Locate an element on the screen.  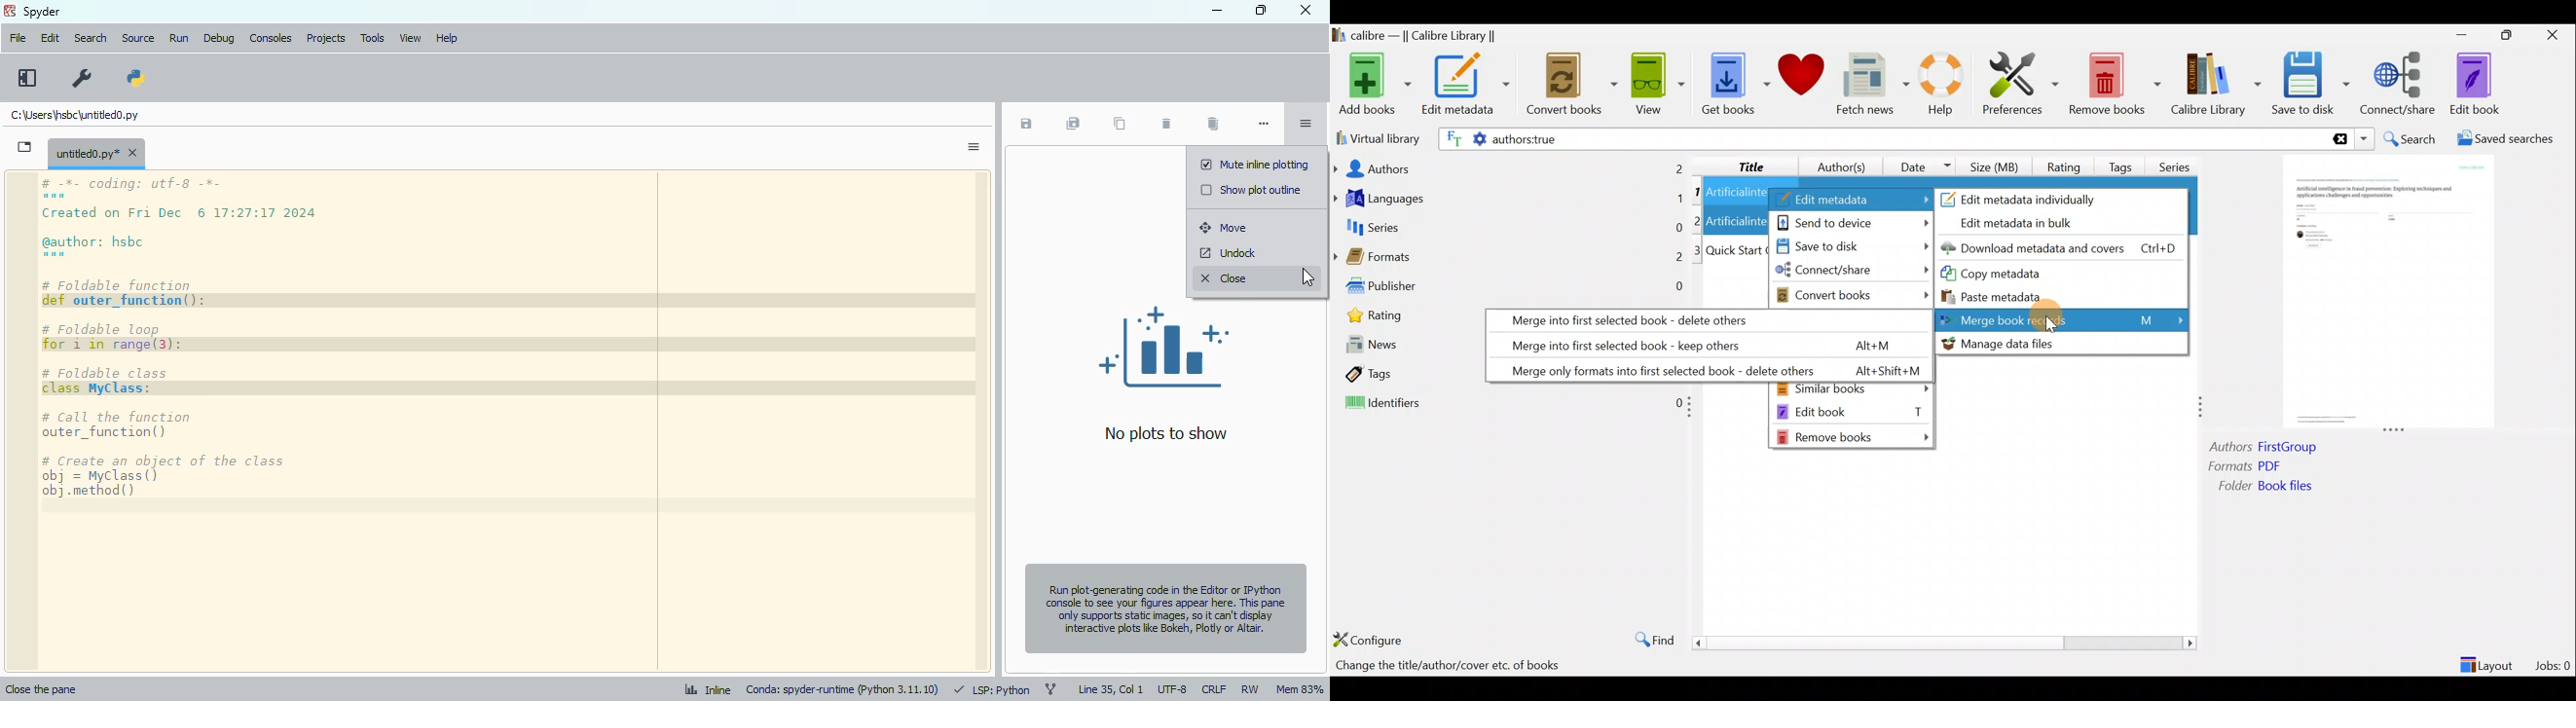
spyder is located at coordinates (43, 12).